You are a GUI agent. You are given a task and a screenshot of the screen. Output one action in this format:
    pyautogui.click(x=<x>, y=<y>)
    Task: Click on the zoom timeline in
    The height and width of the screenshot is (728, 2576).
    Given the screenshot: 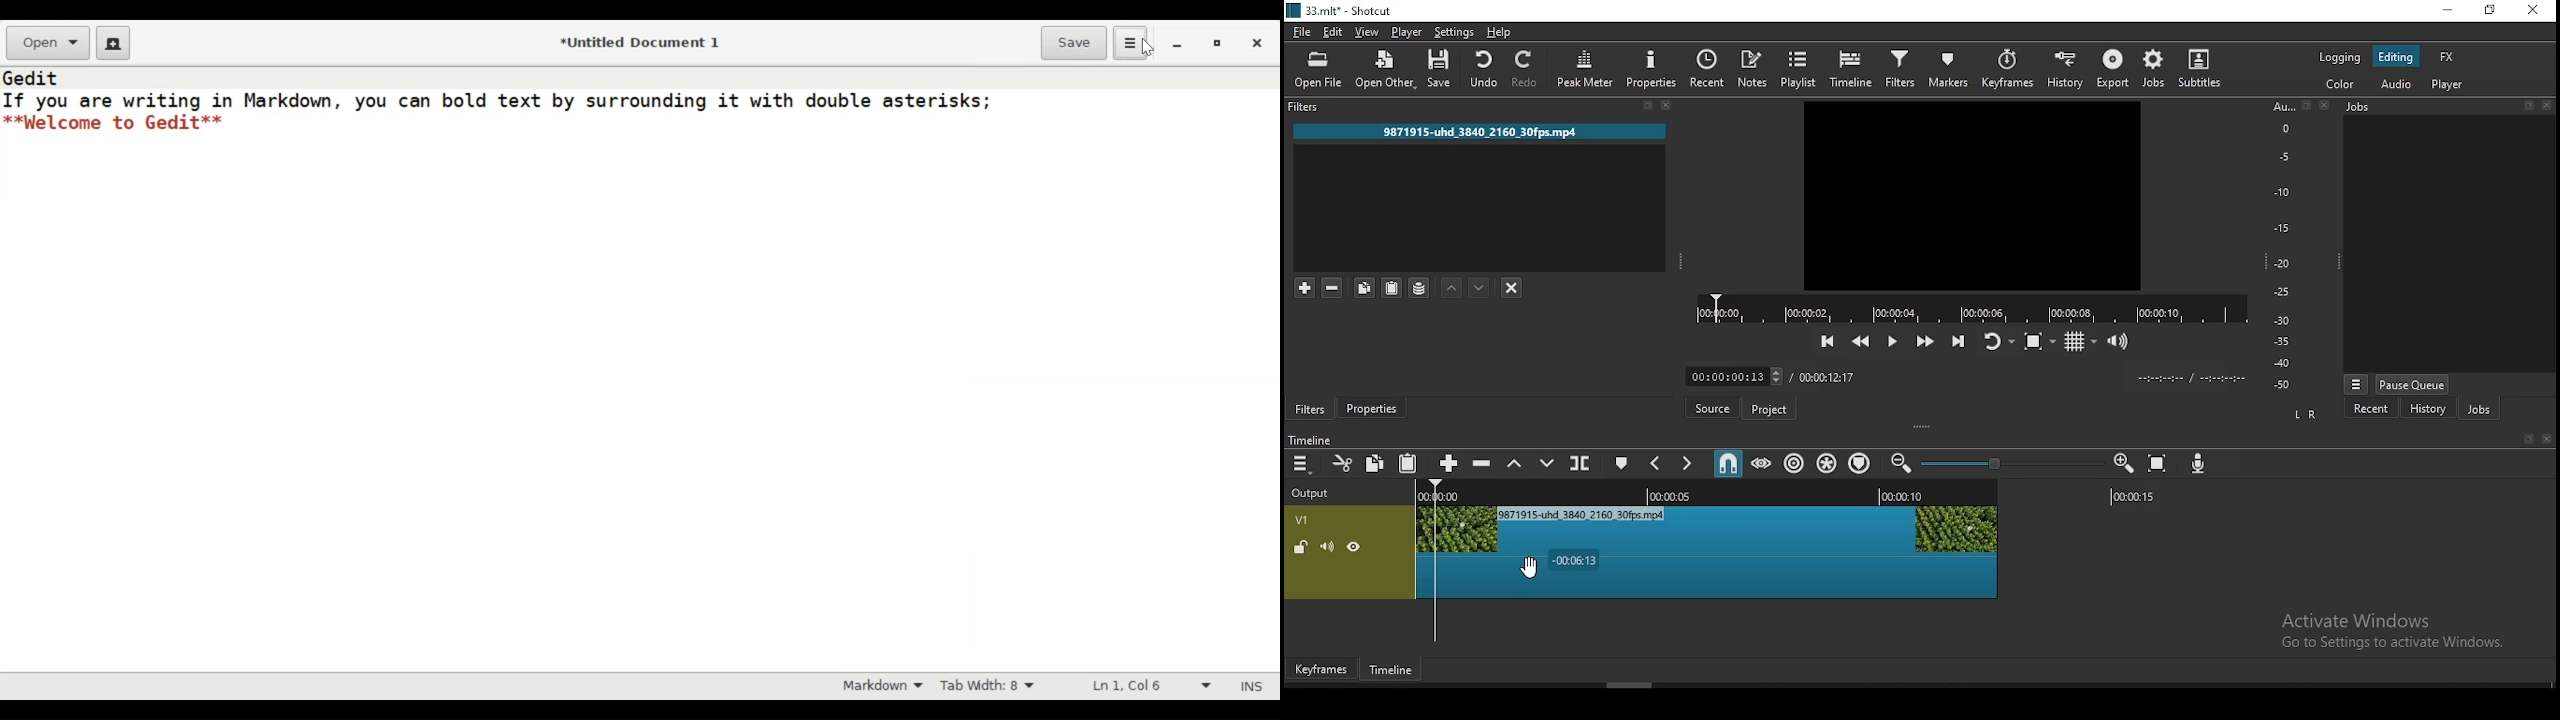 What is the action you would take?
    pyautogui.click(x=2125, y=466)
    